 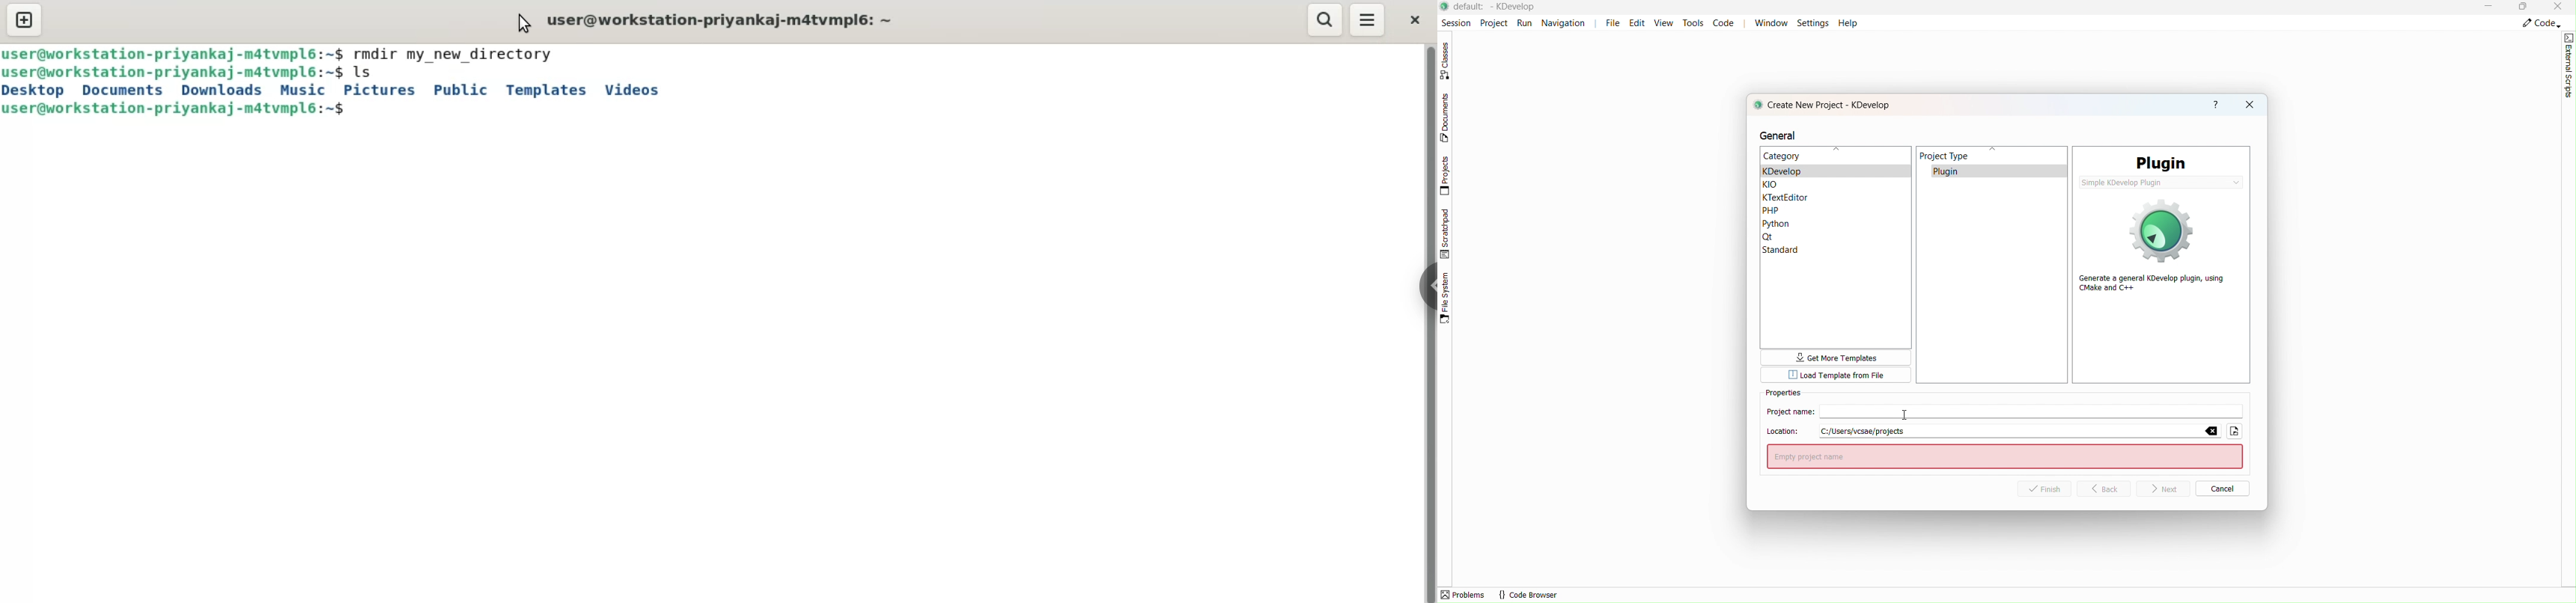 What do you see at coordinates (2161, 182) in the screenshot?
I see `simple KDevelop plugin` at bounding box center [2161, 182].